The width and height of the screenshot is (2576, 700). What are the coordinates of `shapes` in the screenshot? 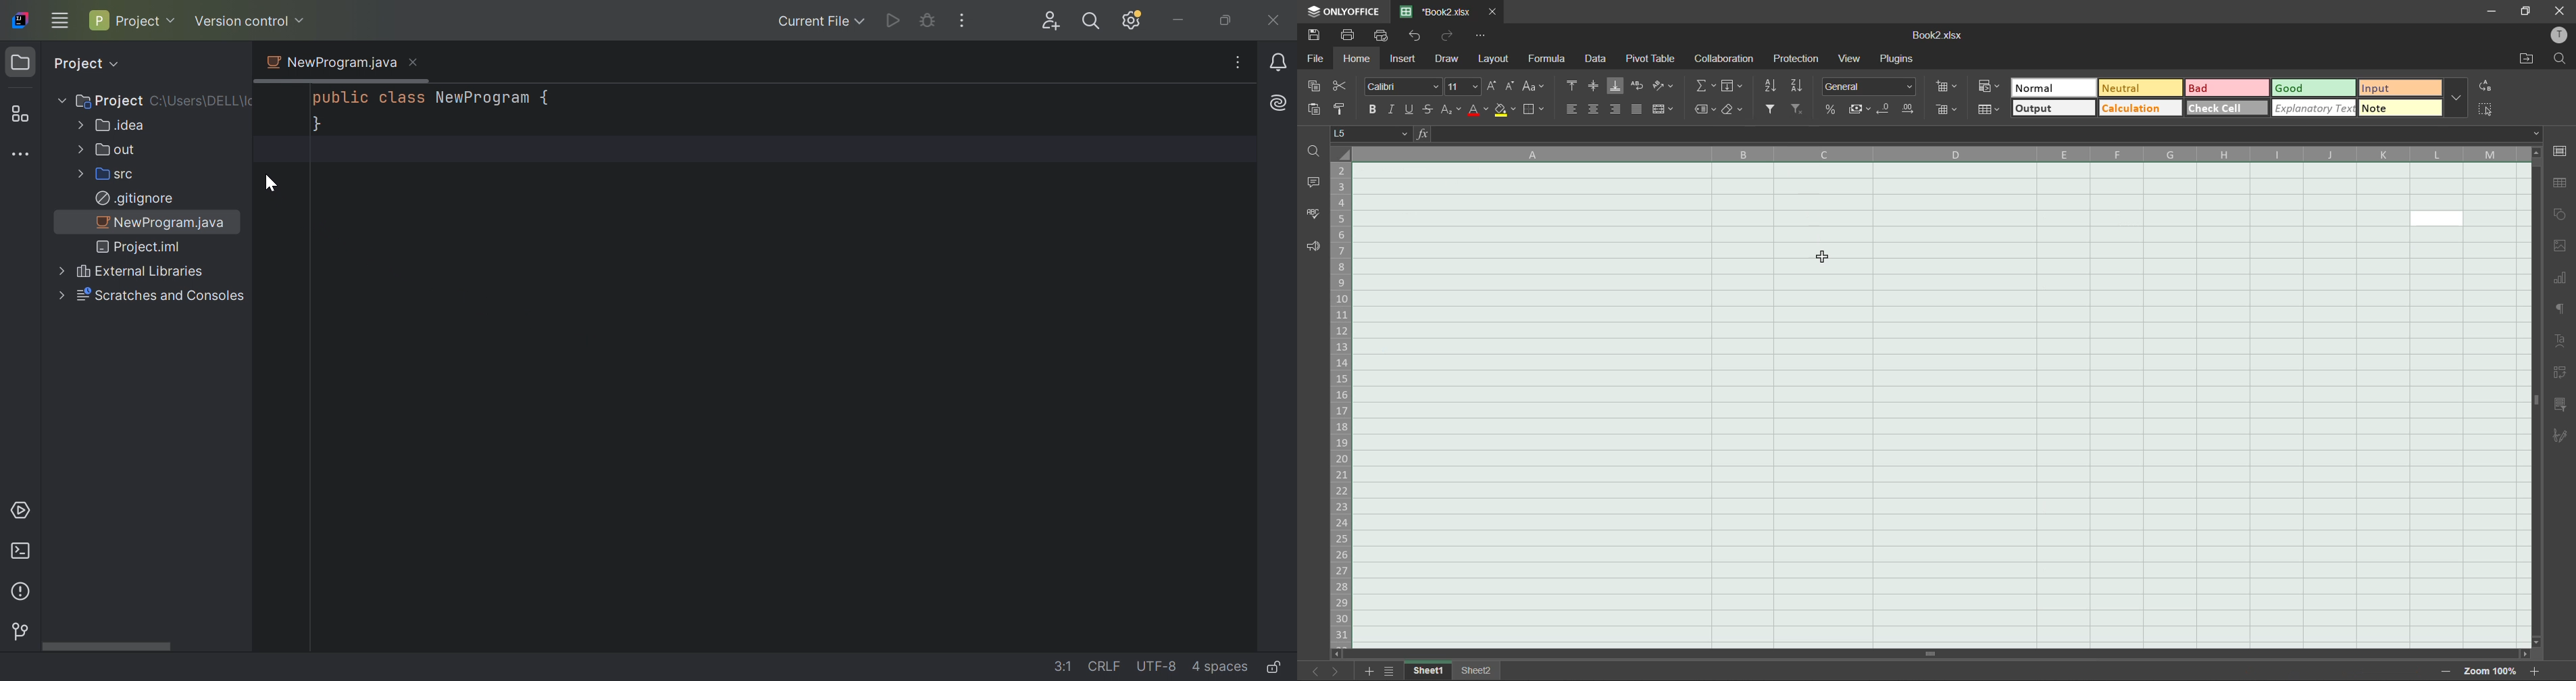 It's located at (2562, 217).